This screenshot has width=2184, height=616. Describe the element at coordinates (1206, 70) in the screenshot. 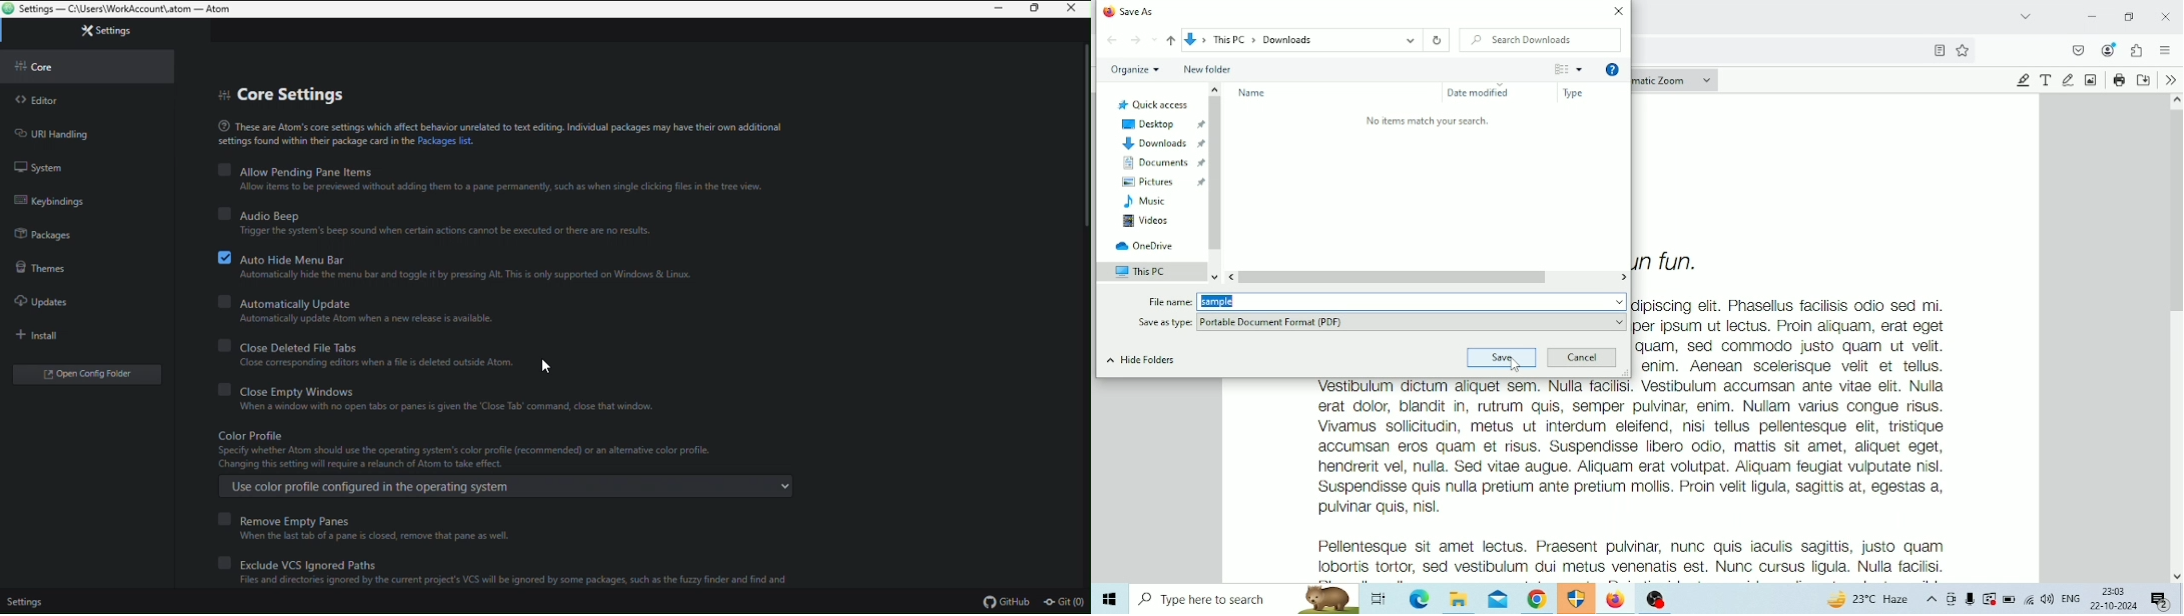

I see `New folder` at that location.